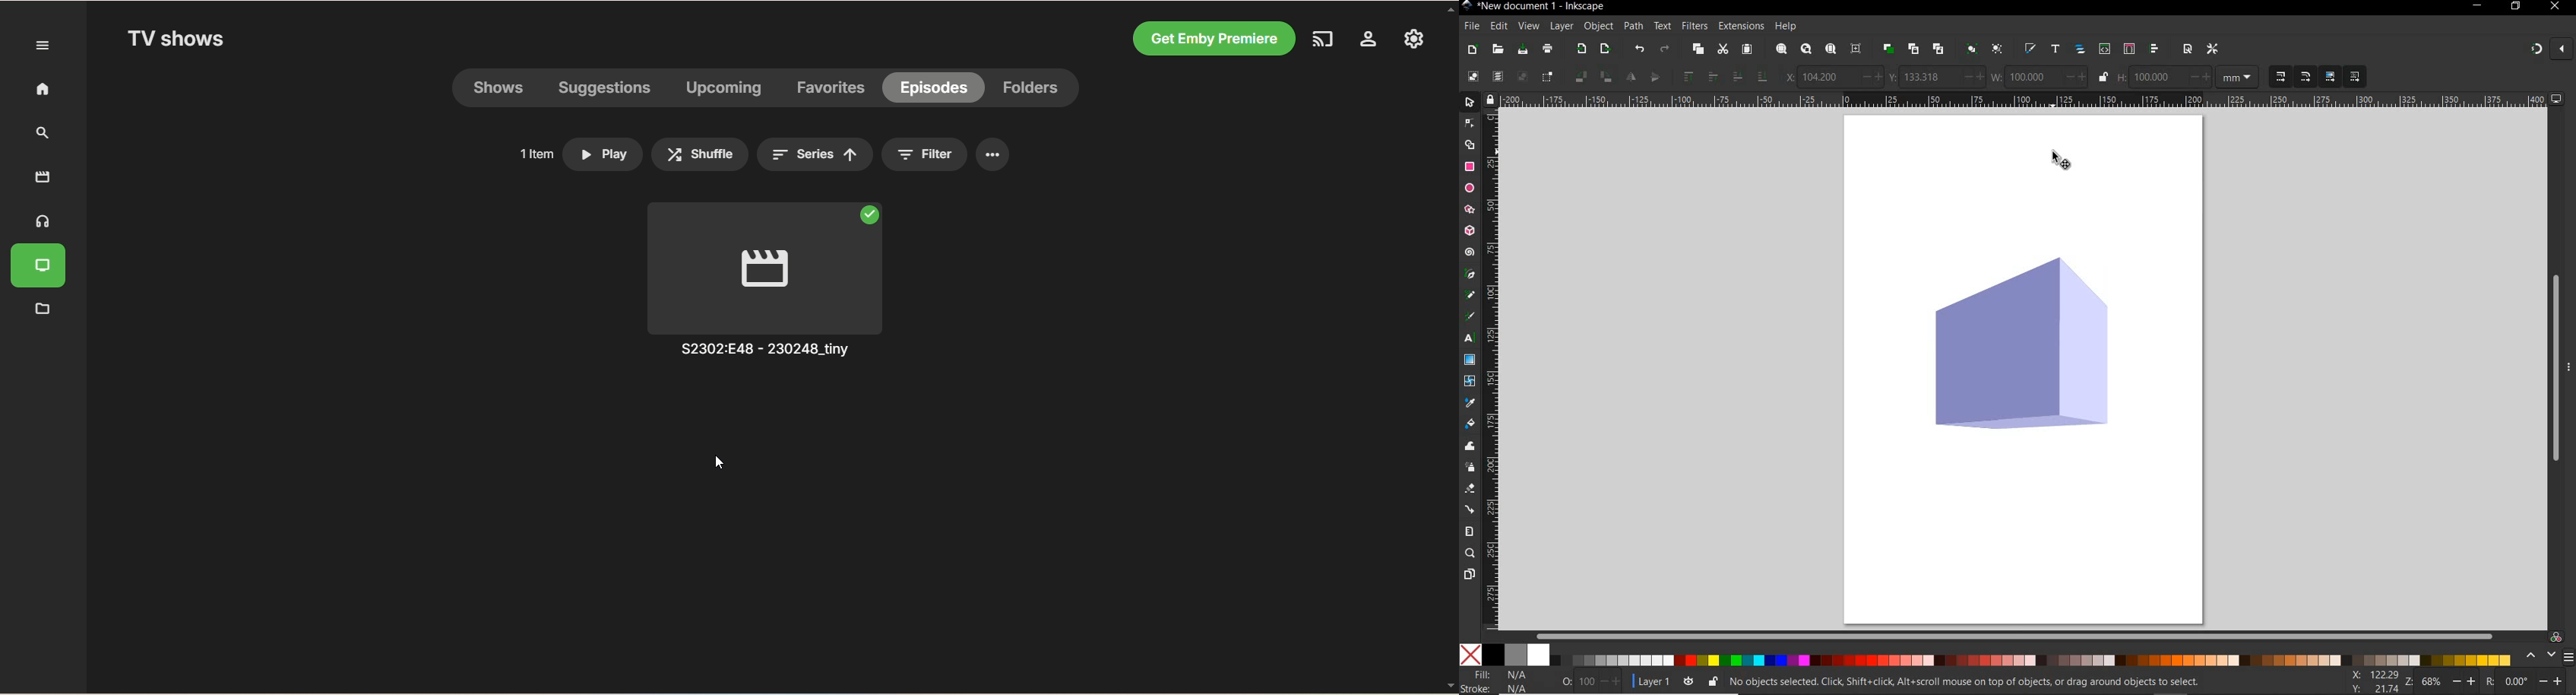 This screenshot has width=2576, height=700. I want to click on computer icon, so click(2559, 99).